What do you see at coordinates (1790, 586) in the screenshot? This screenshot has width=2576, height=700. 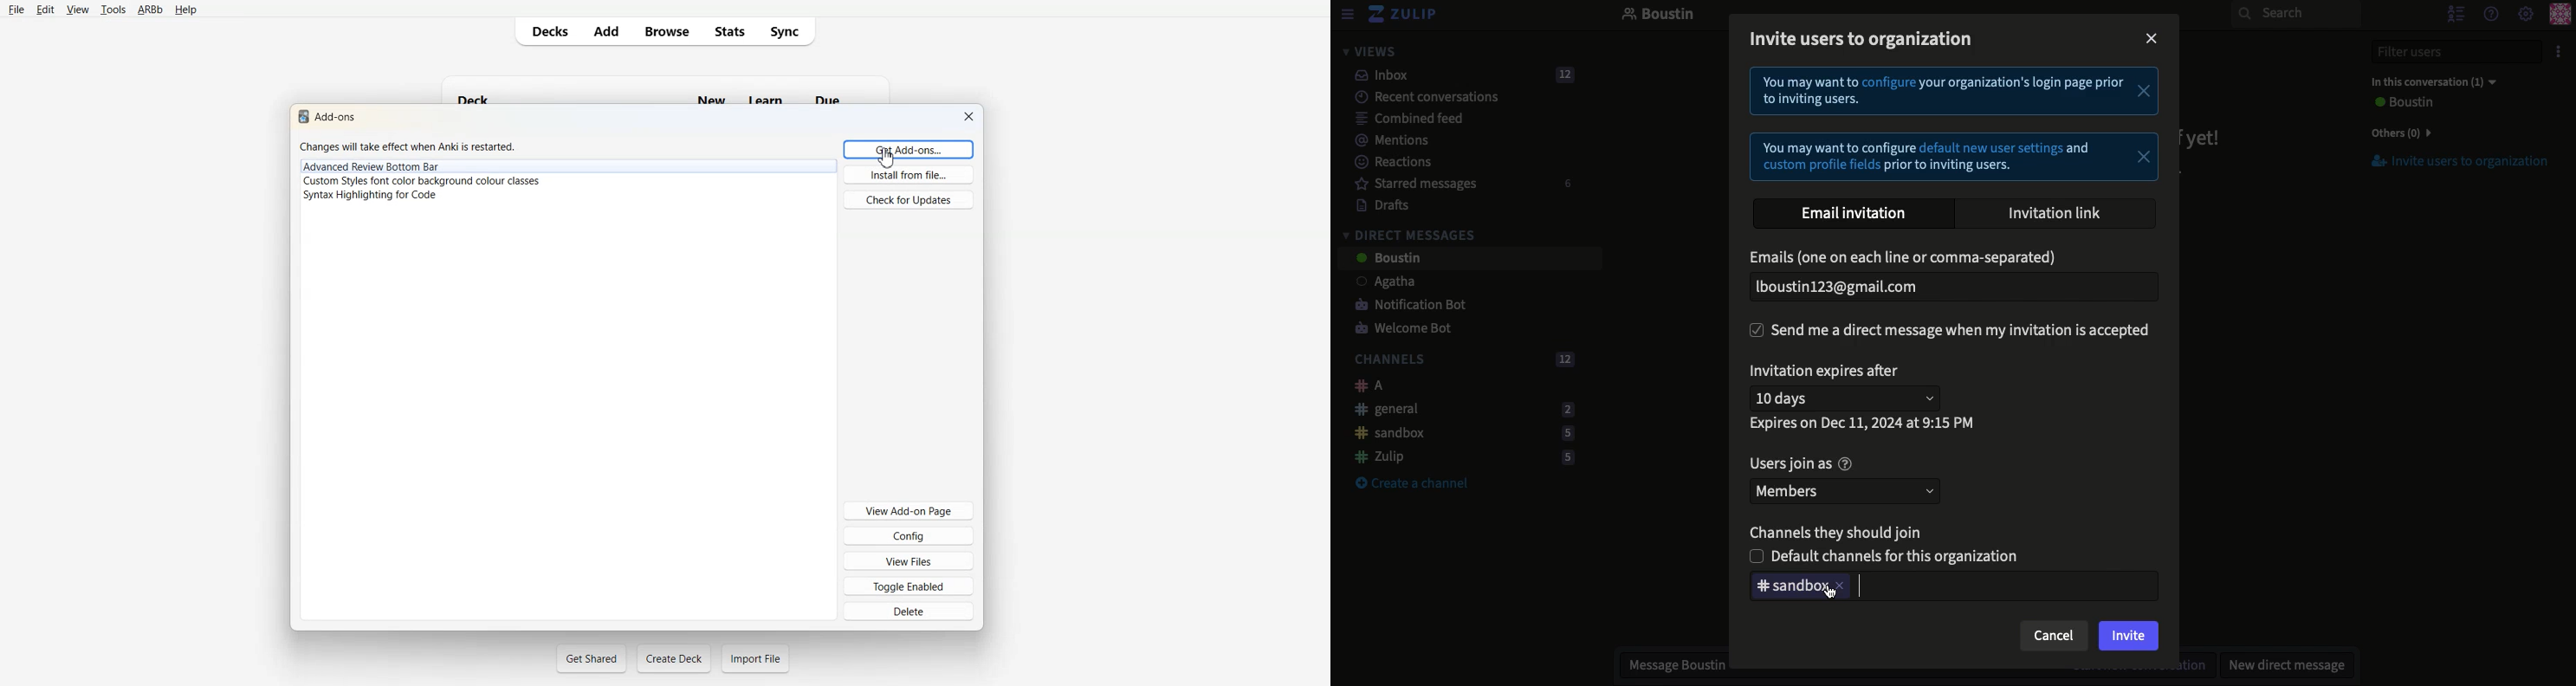 I see `Deleting Sandbox` at bounding box center [1790, 586].